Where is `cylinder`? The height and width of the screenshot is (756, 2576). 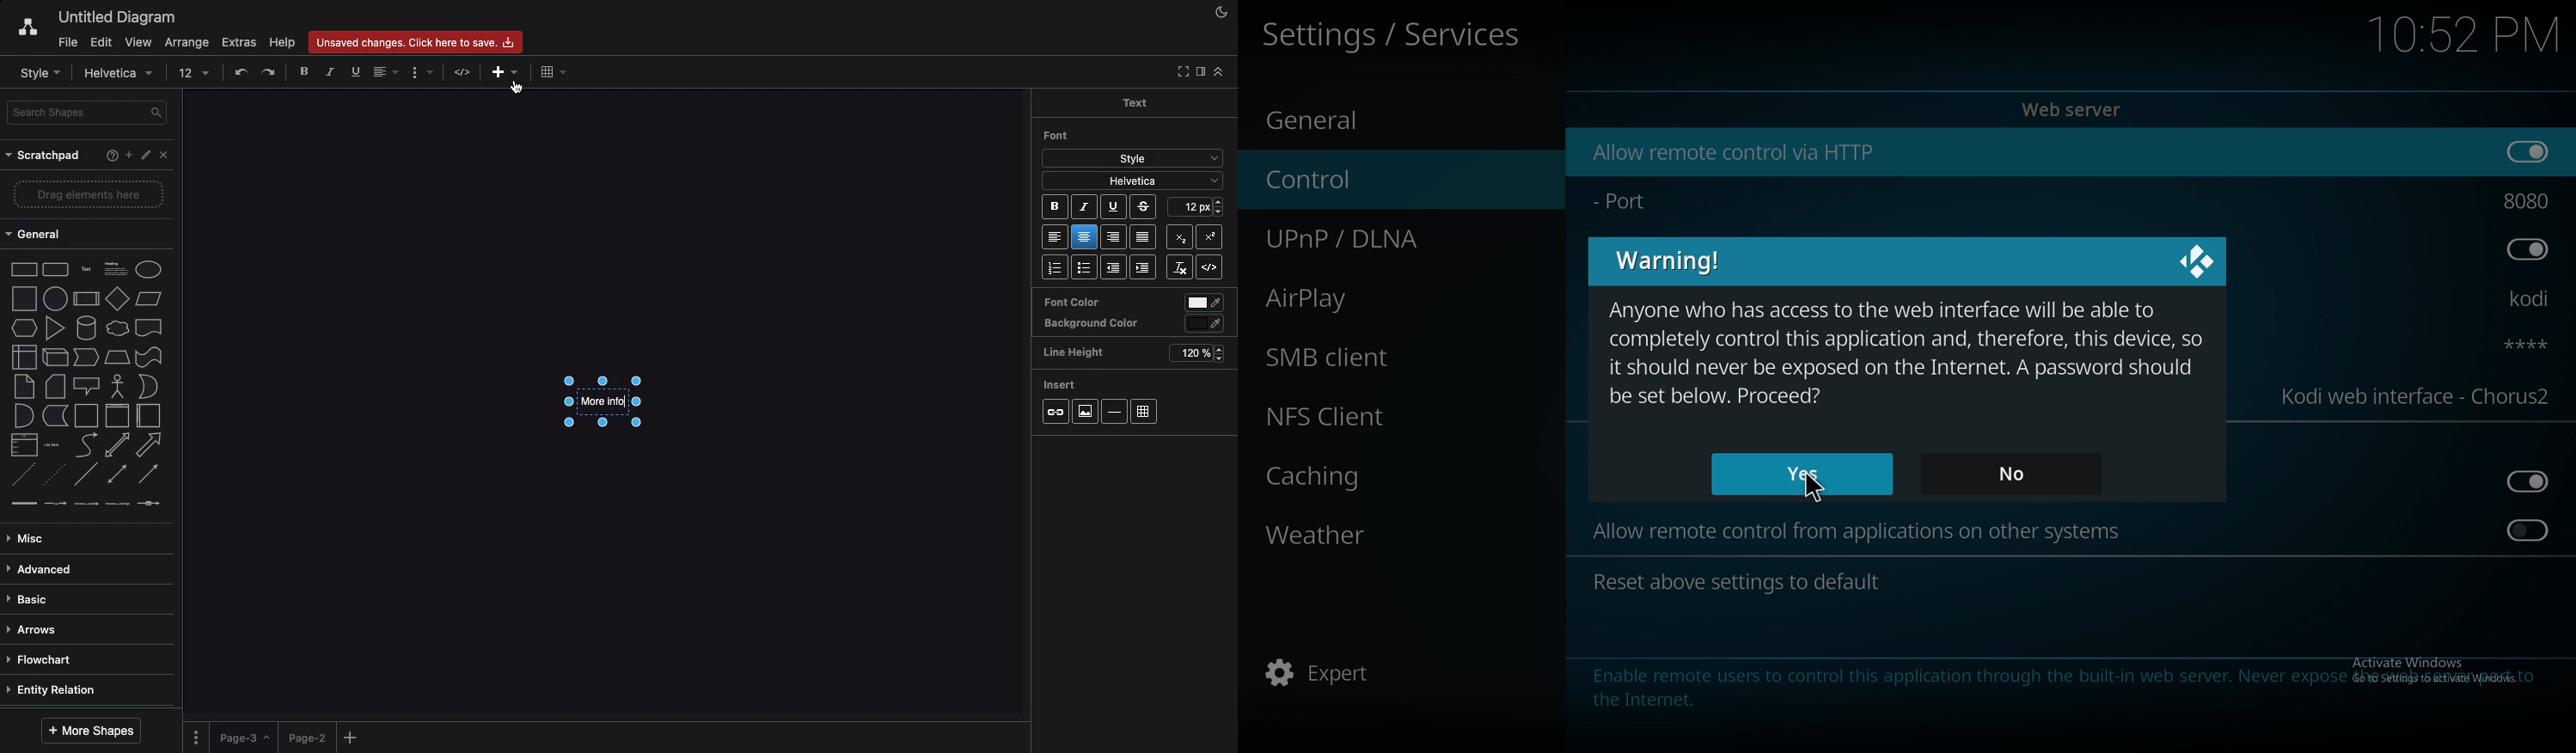
cylinder is located at coordinates (87, 328).